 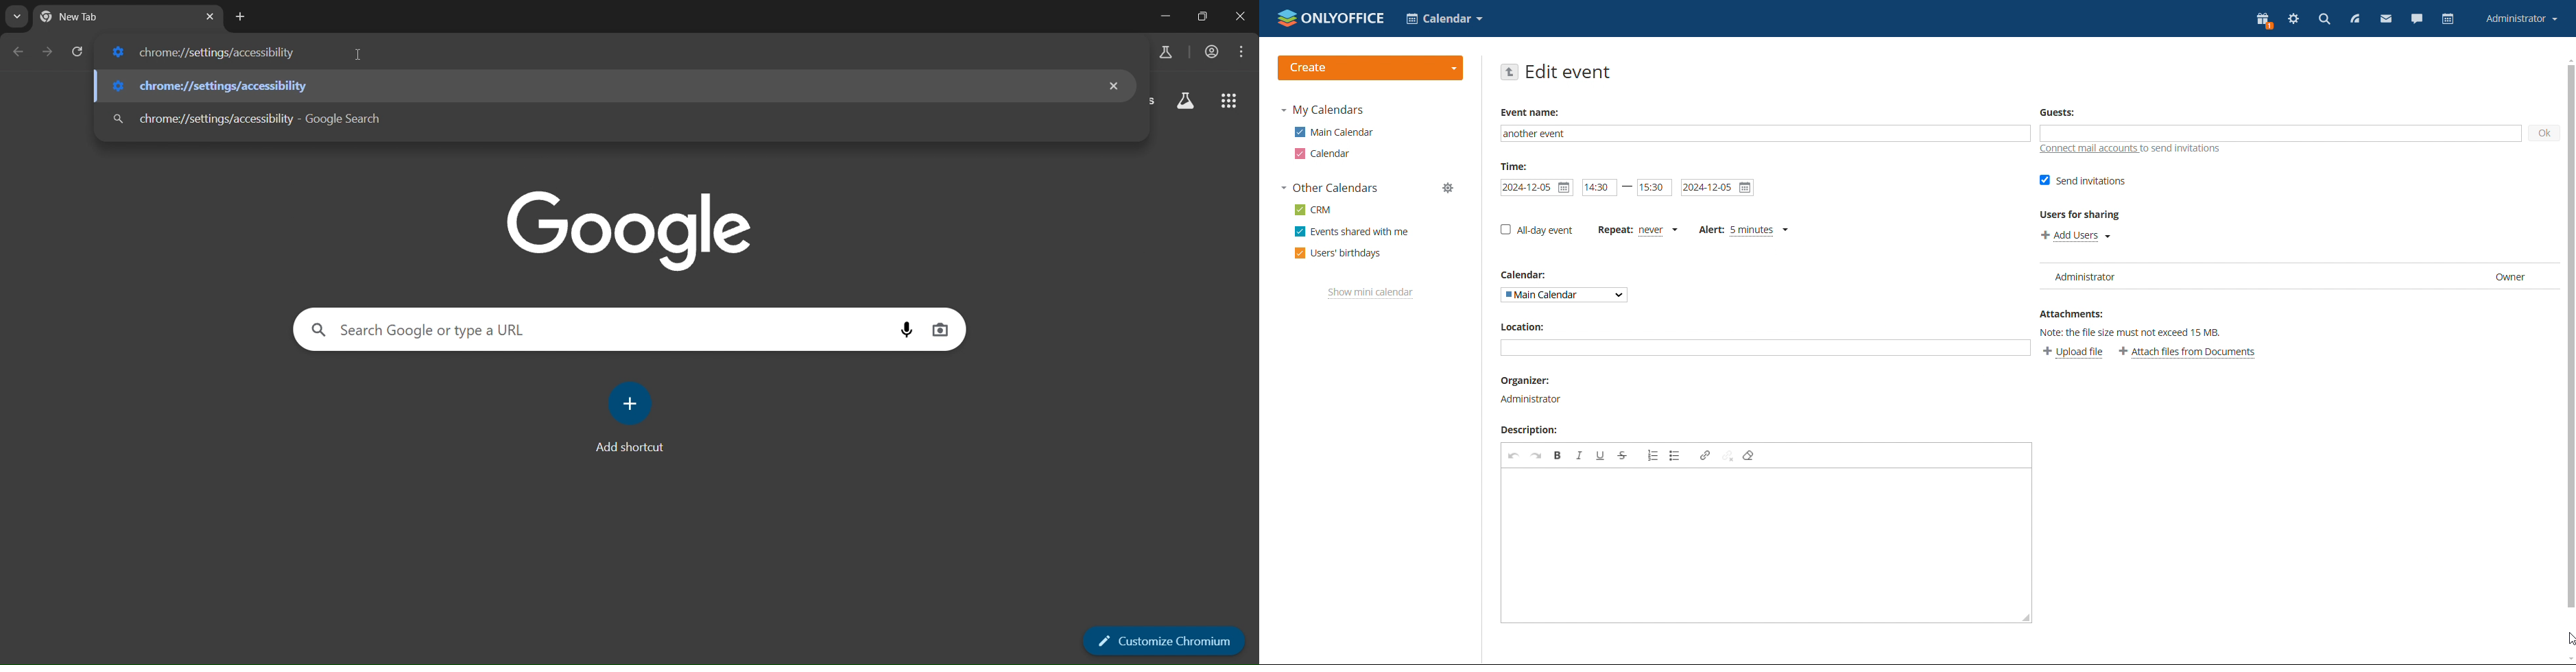 What do you see at coordinates (627, 402) in the screenshot?
I see `add` at bounding box center [627, 402].